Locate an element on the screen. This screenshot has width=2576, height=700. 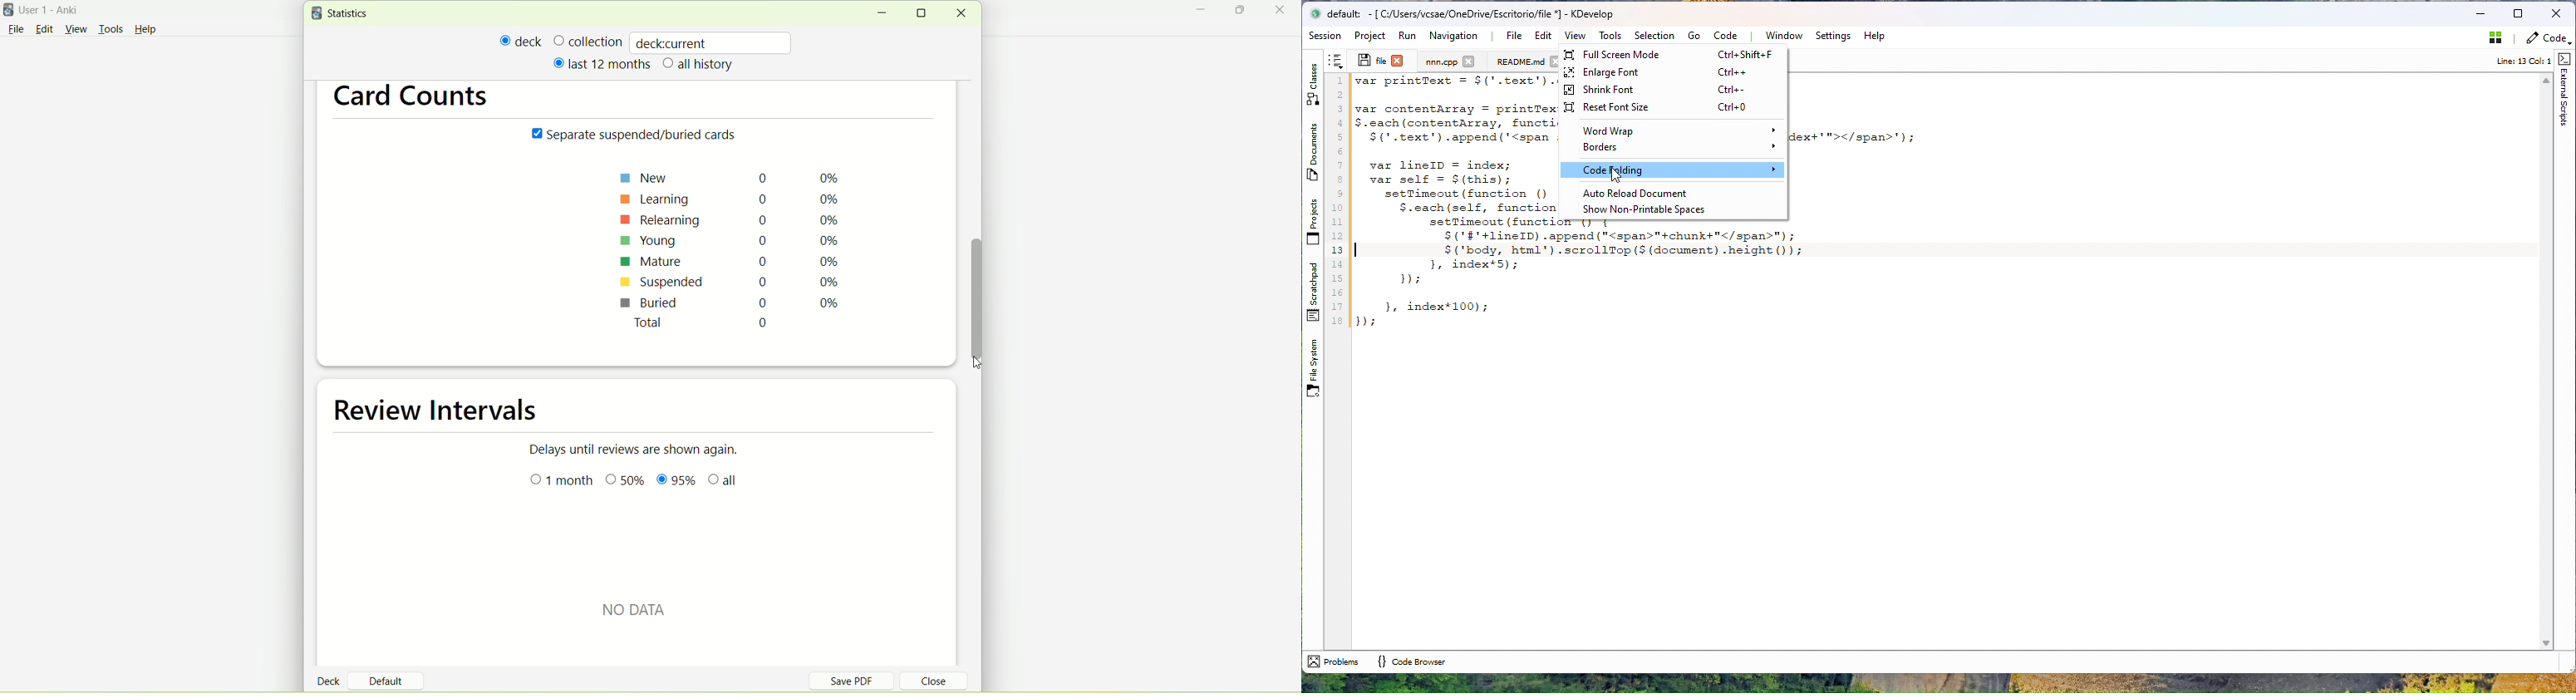
young 0 0% is located at coordinates (732, 241).